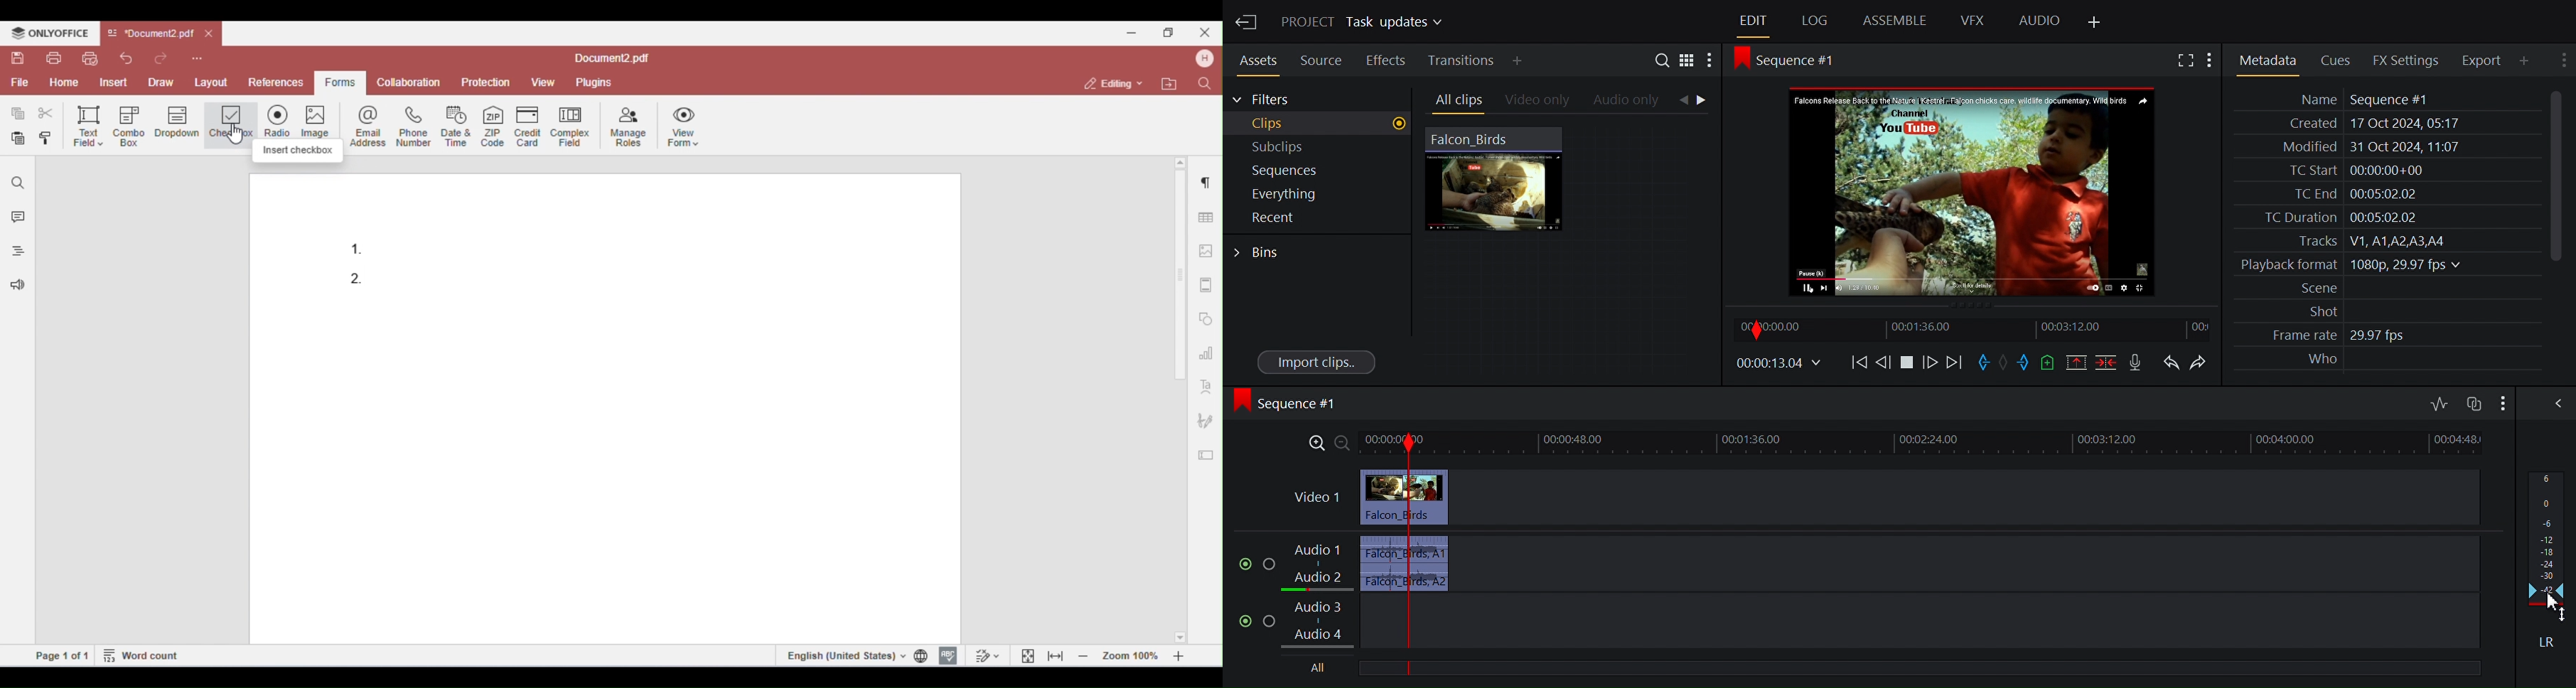 The height and width of the screenshot is (700, 2576). I want to click on Sequence #1, so click(1288, 406).